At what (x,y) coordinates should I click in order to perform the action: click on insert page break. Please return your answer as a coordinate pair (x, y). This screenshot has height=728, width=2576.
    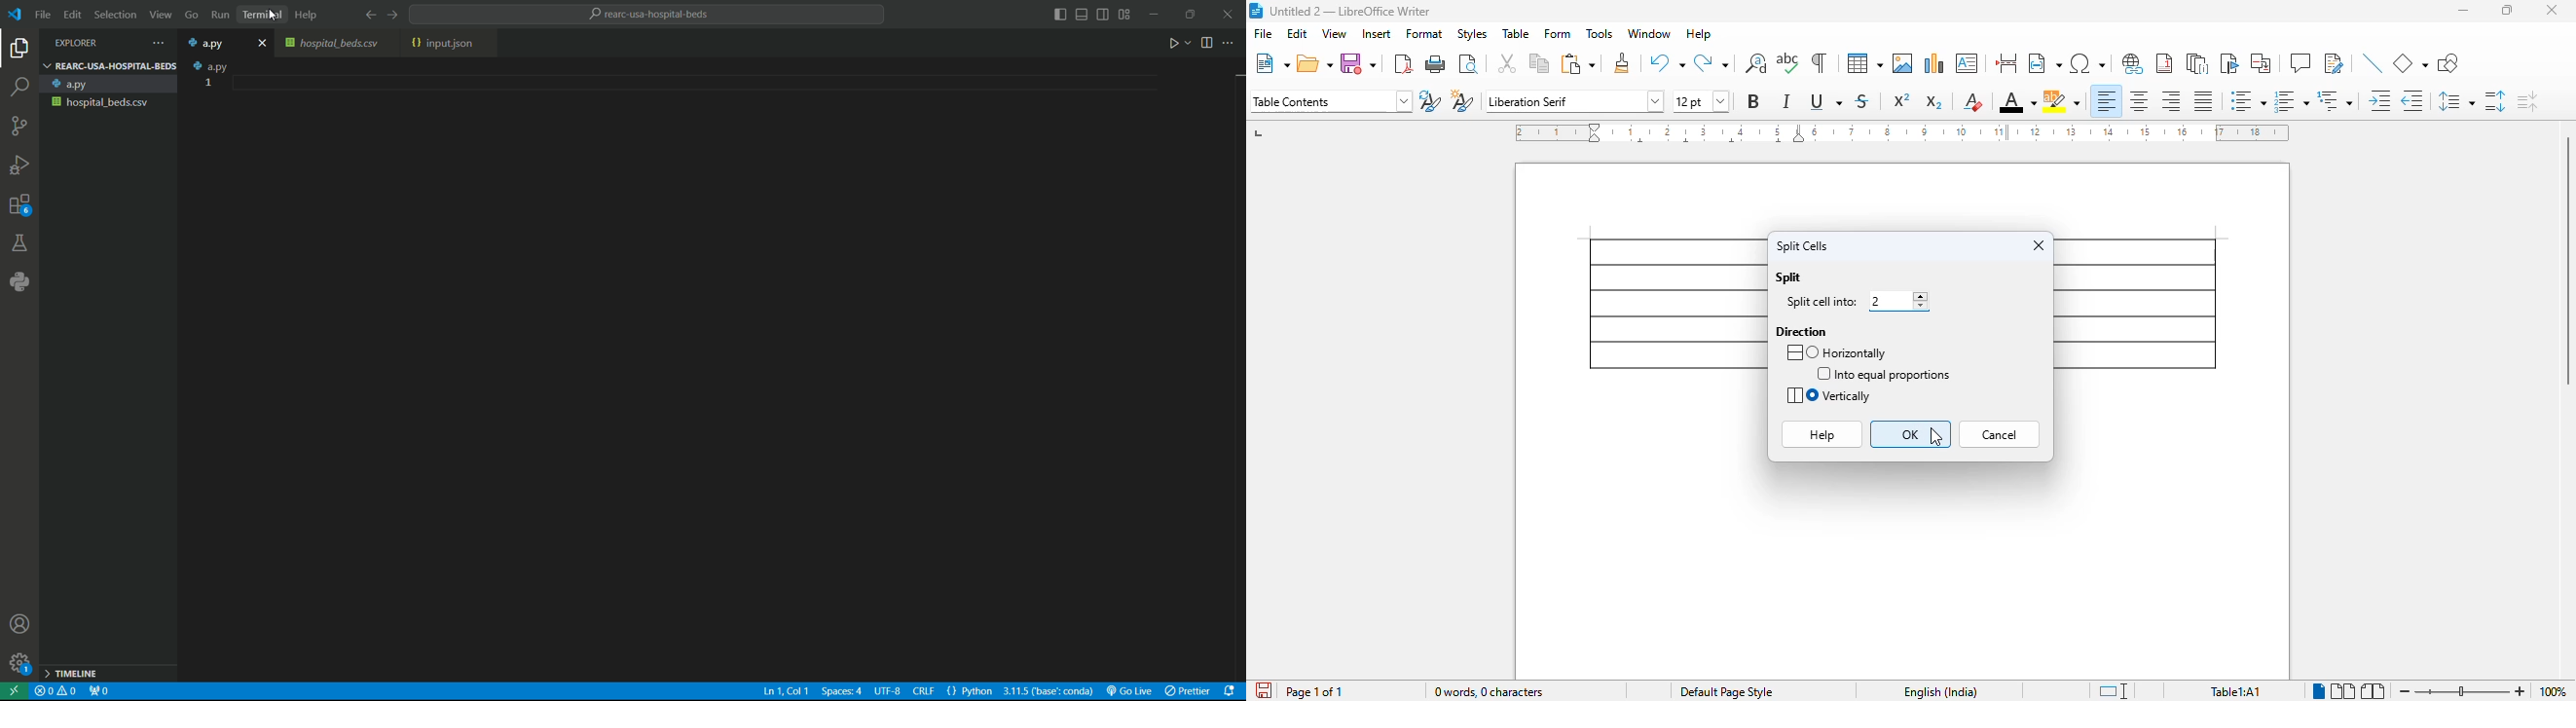
    Looking at the image, I should click on (2006, 63).